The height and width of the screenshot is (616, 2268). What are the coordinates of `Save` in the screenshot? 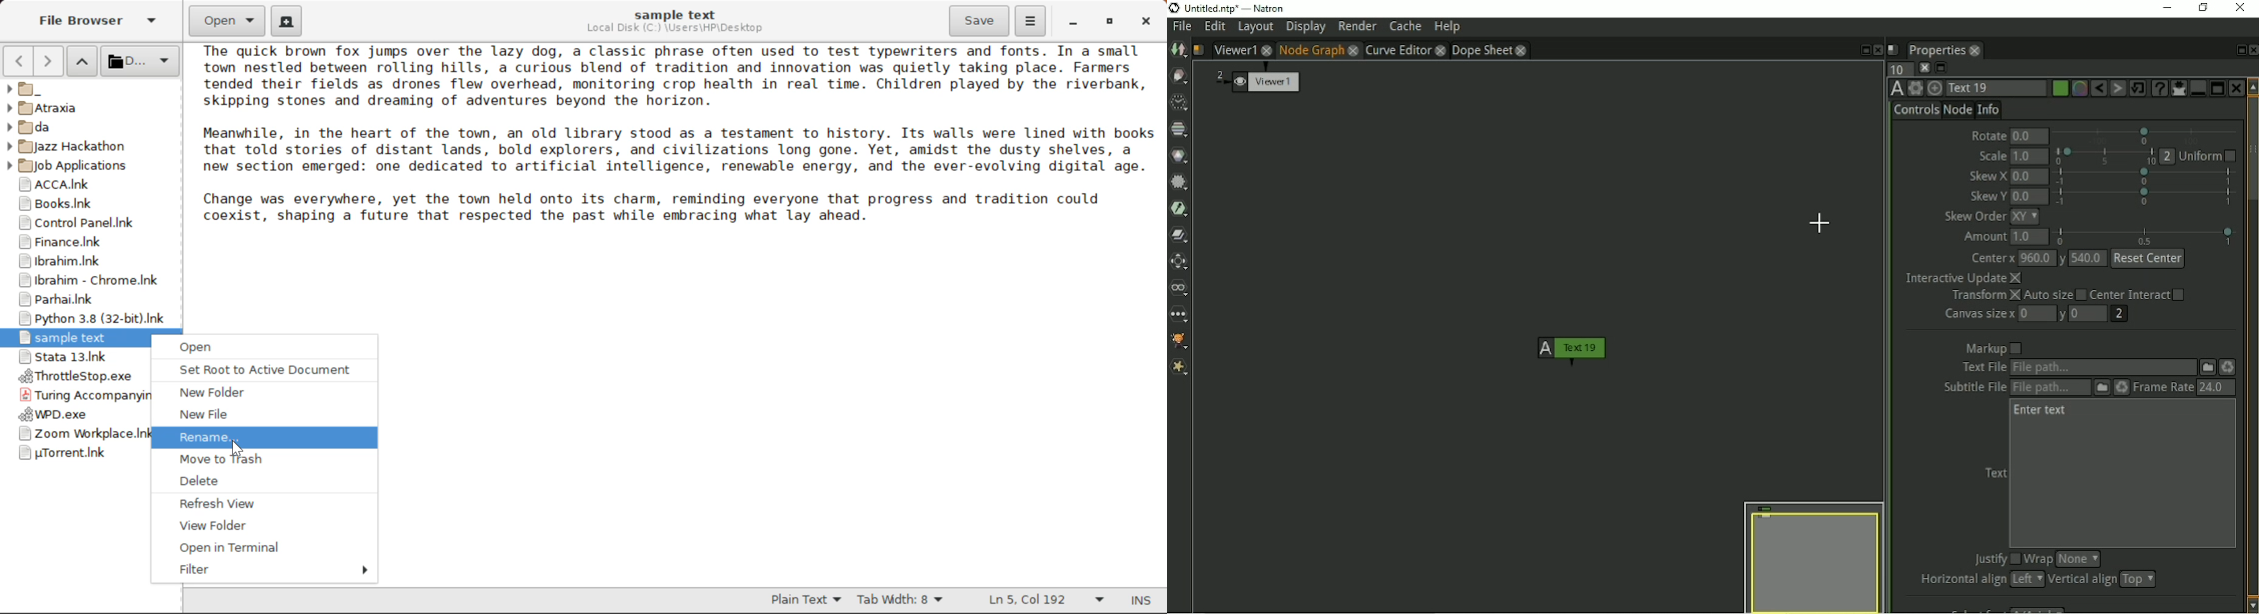 It's located at (981, 21).